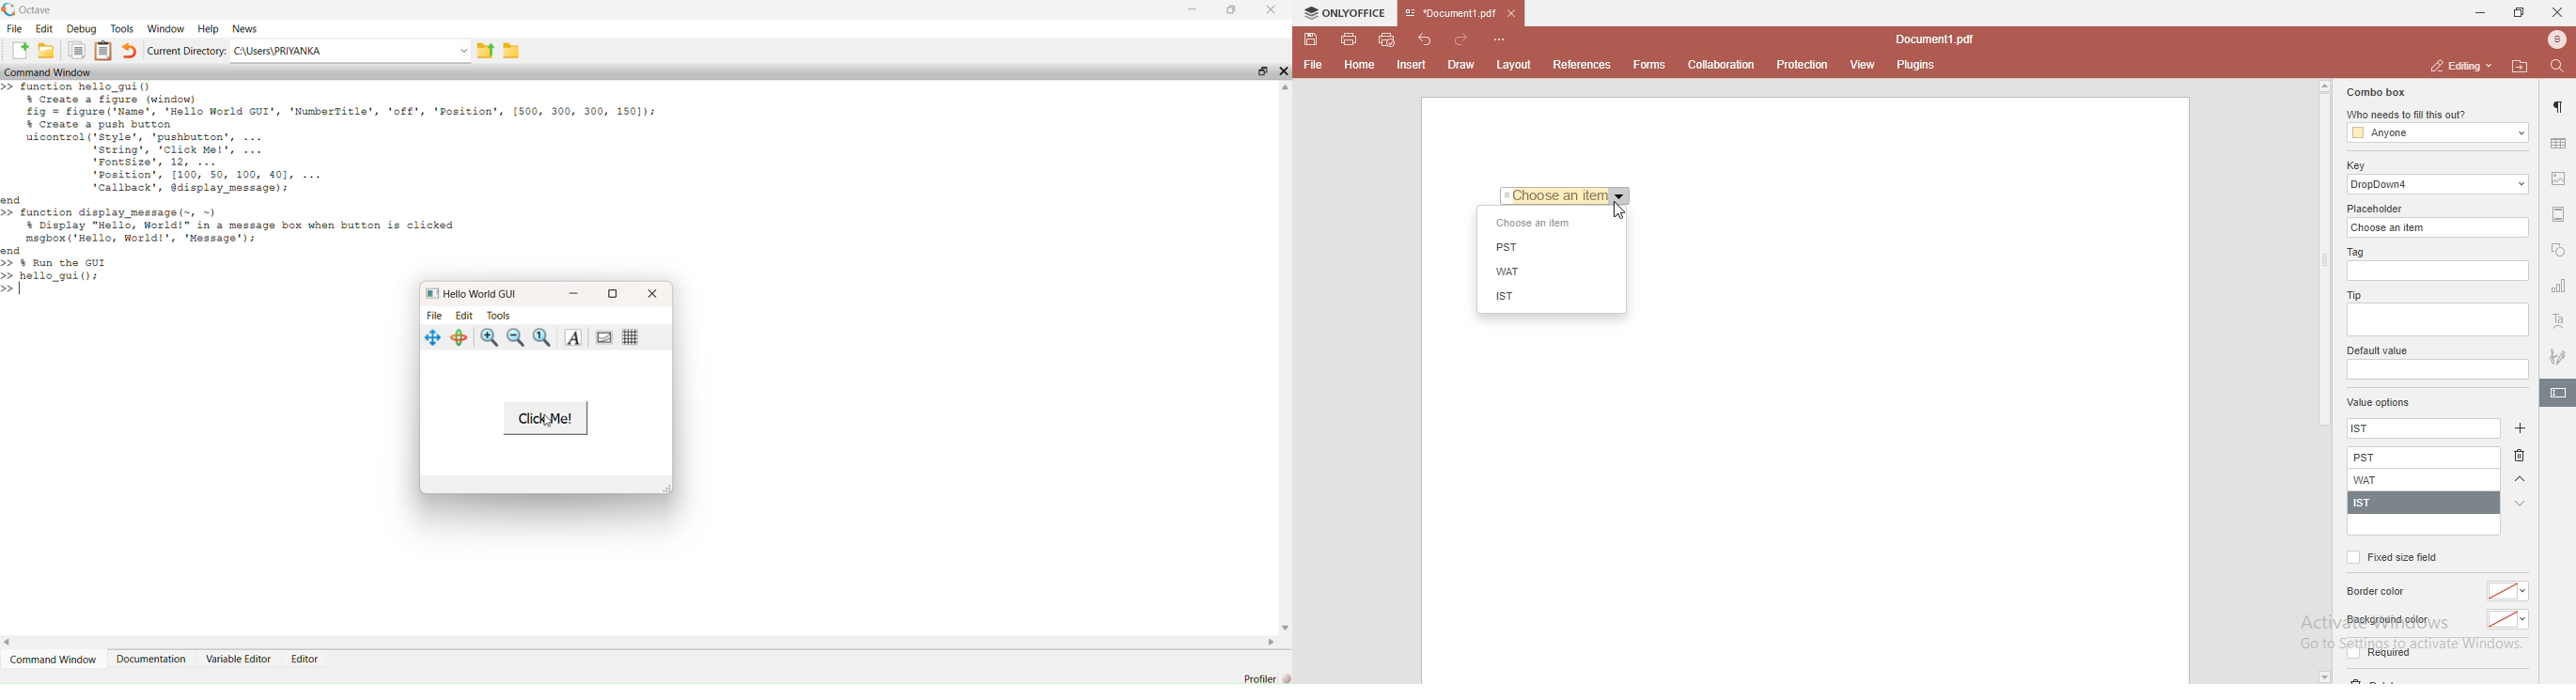  Describe the element at coordinates (1916, 66) in the screenshot. I see `plugins` at that location.